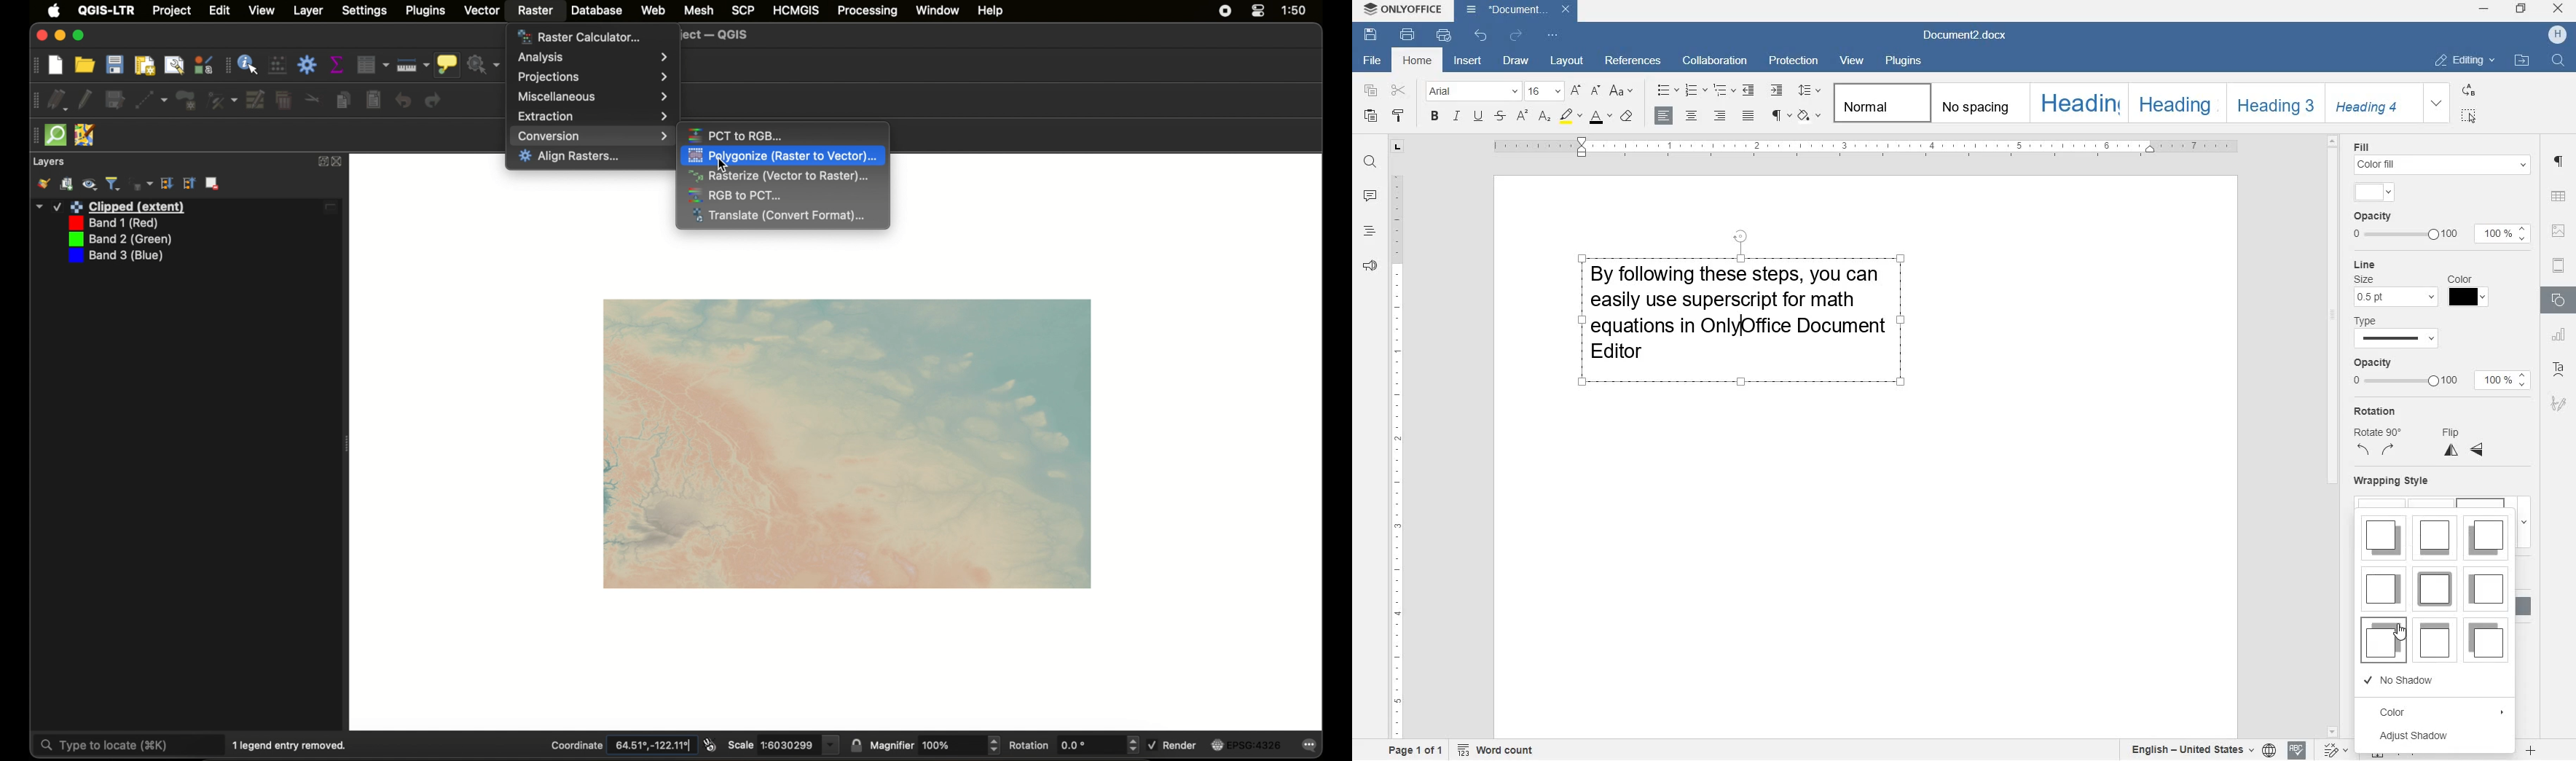 This screenshot has width=2576, height=784. Describe the element at coordinates (1627, 117) in the screenshot. I see `clear style` at that location.